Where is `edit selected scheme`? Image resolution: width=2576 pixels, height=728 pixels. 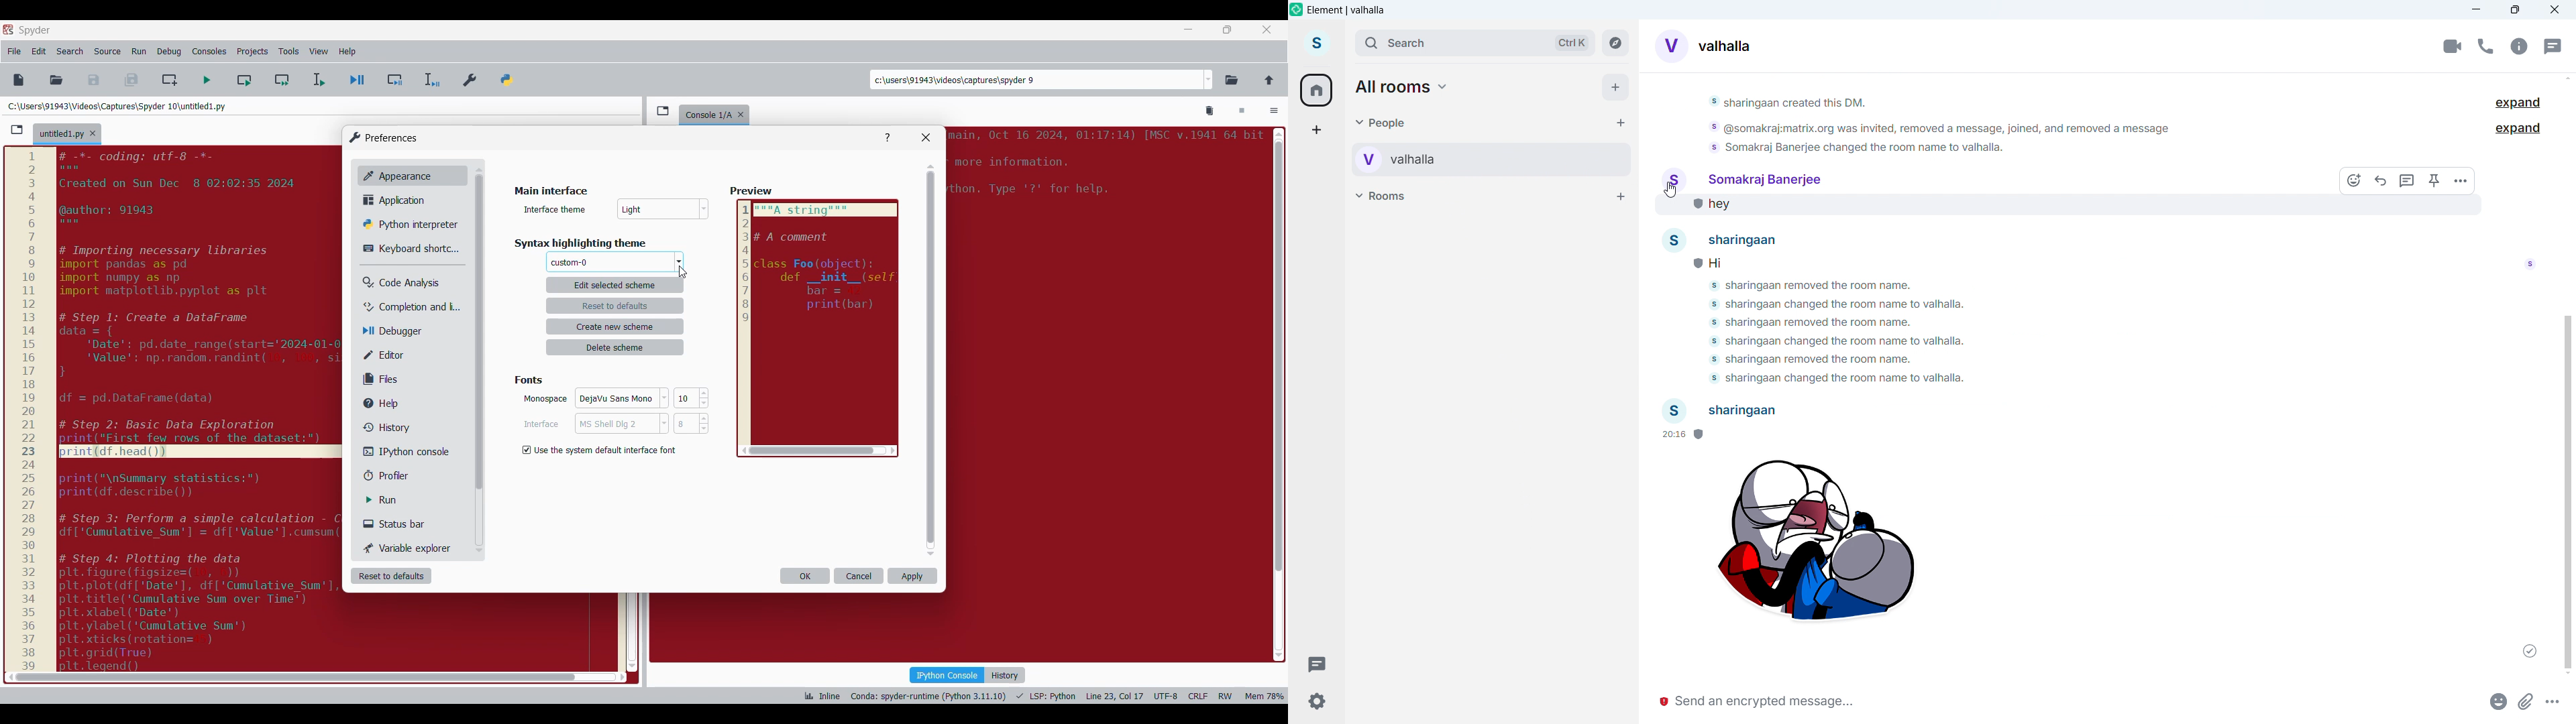
edit selected scheme is located at coordinates (614, 284).